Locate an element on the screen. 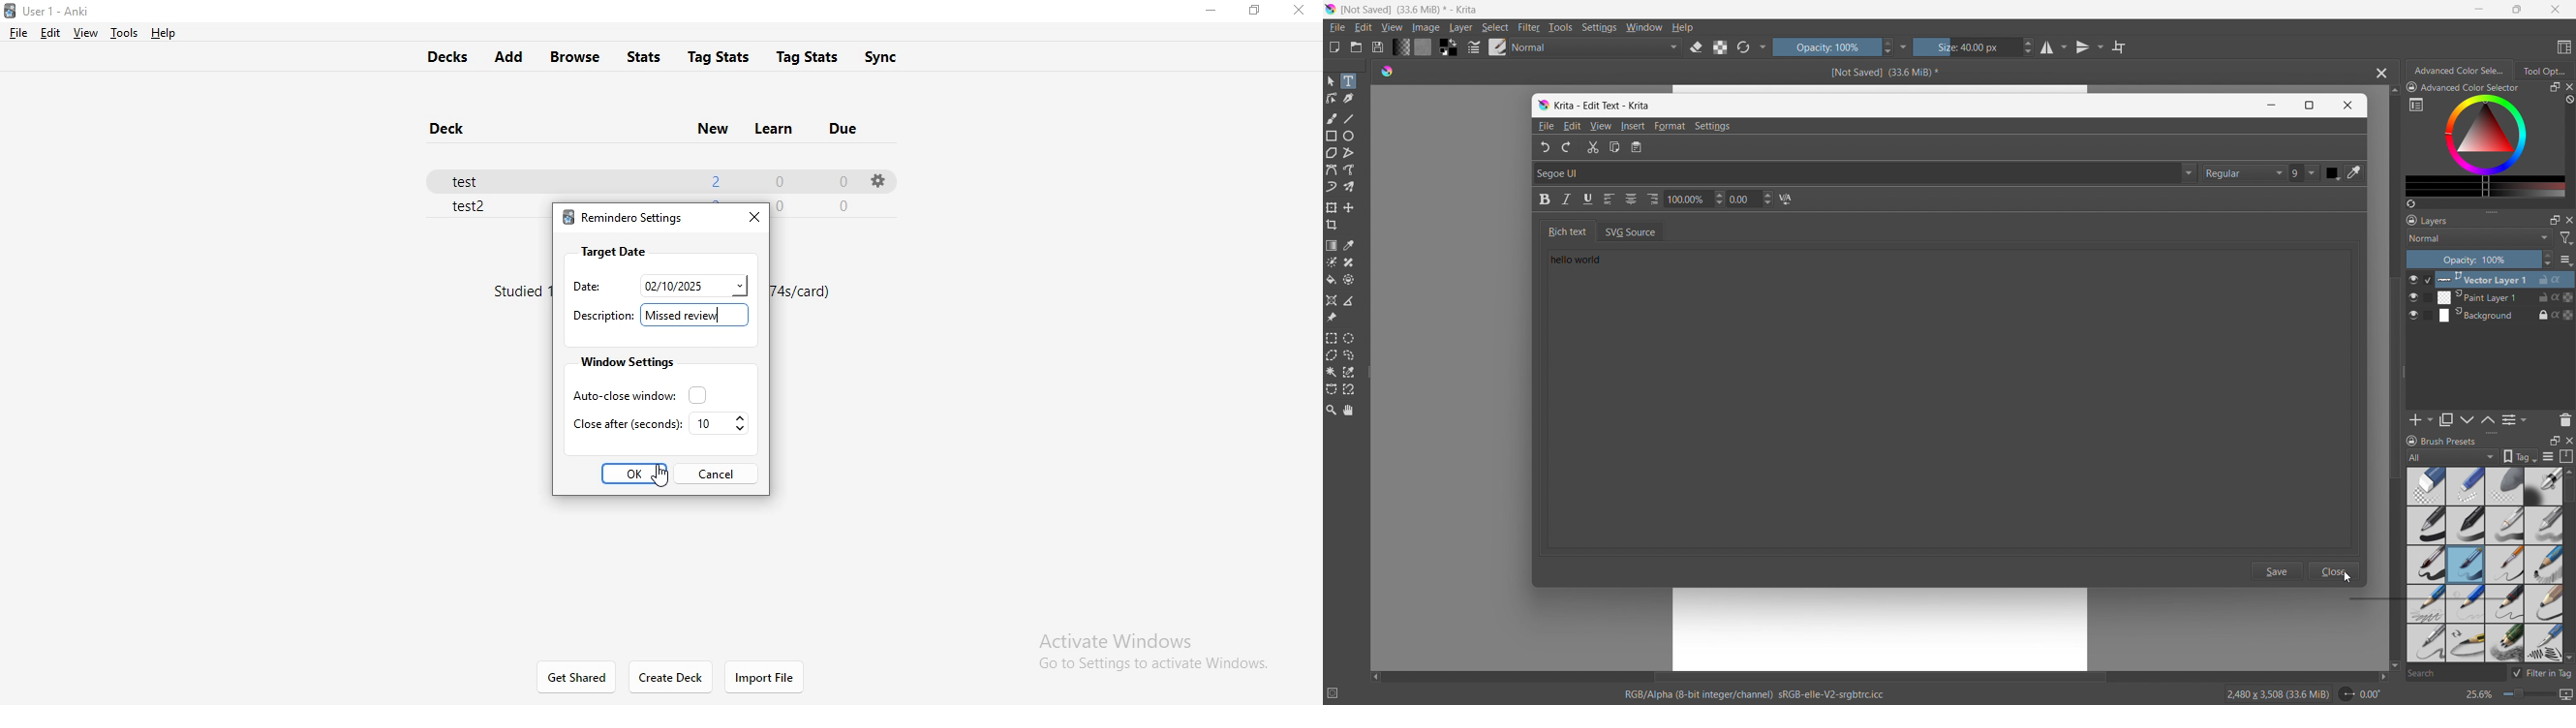  cursor is located at coordinates (649, 475).